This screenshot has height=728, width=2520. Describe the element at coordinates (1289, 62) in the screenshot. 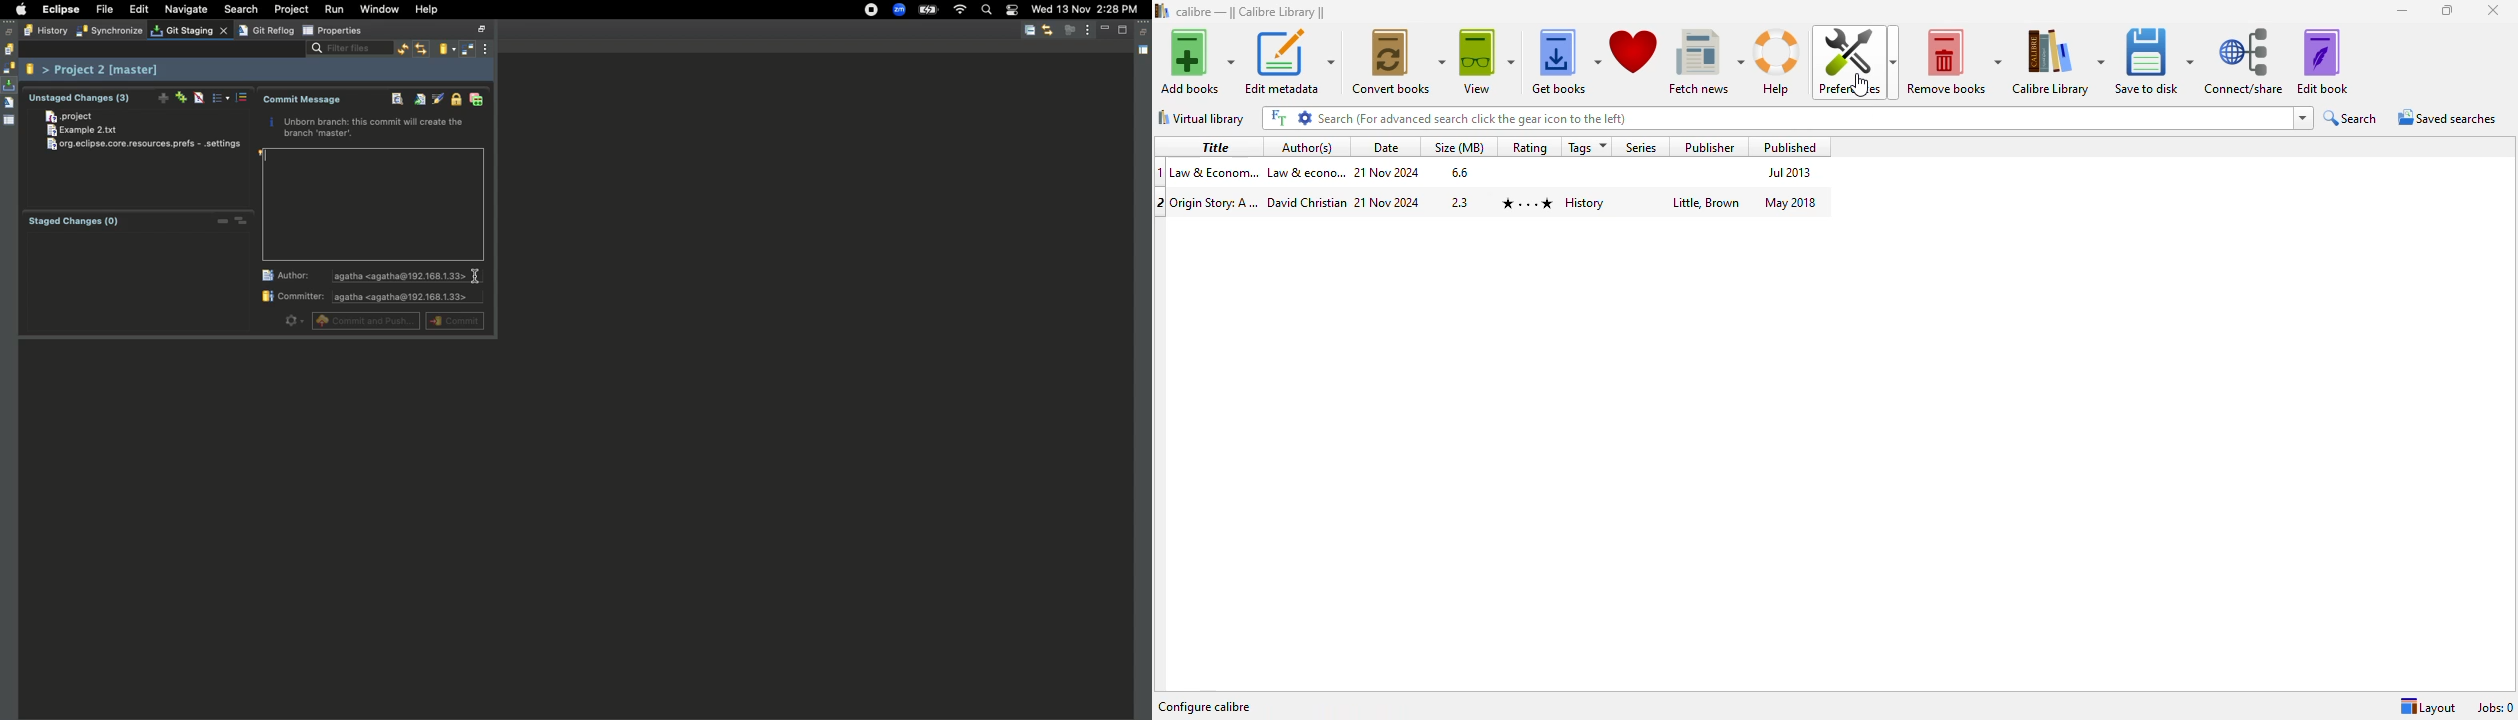

I see `edit metadata` at that location.